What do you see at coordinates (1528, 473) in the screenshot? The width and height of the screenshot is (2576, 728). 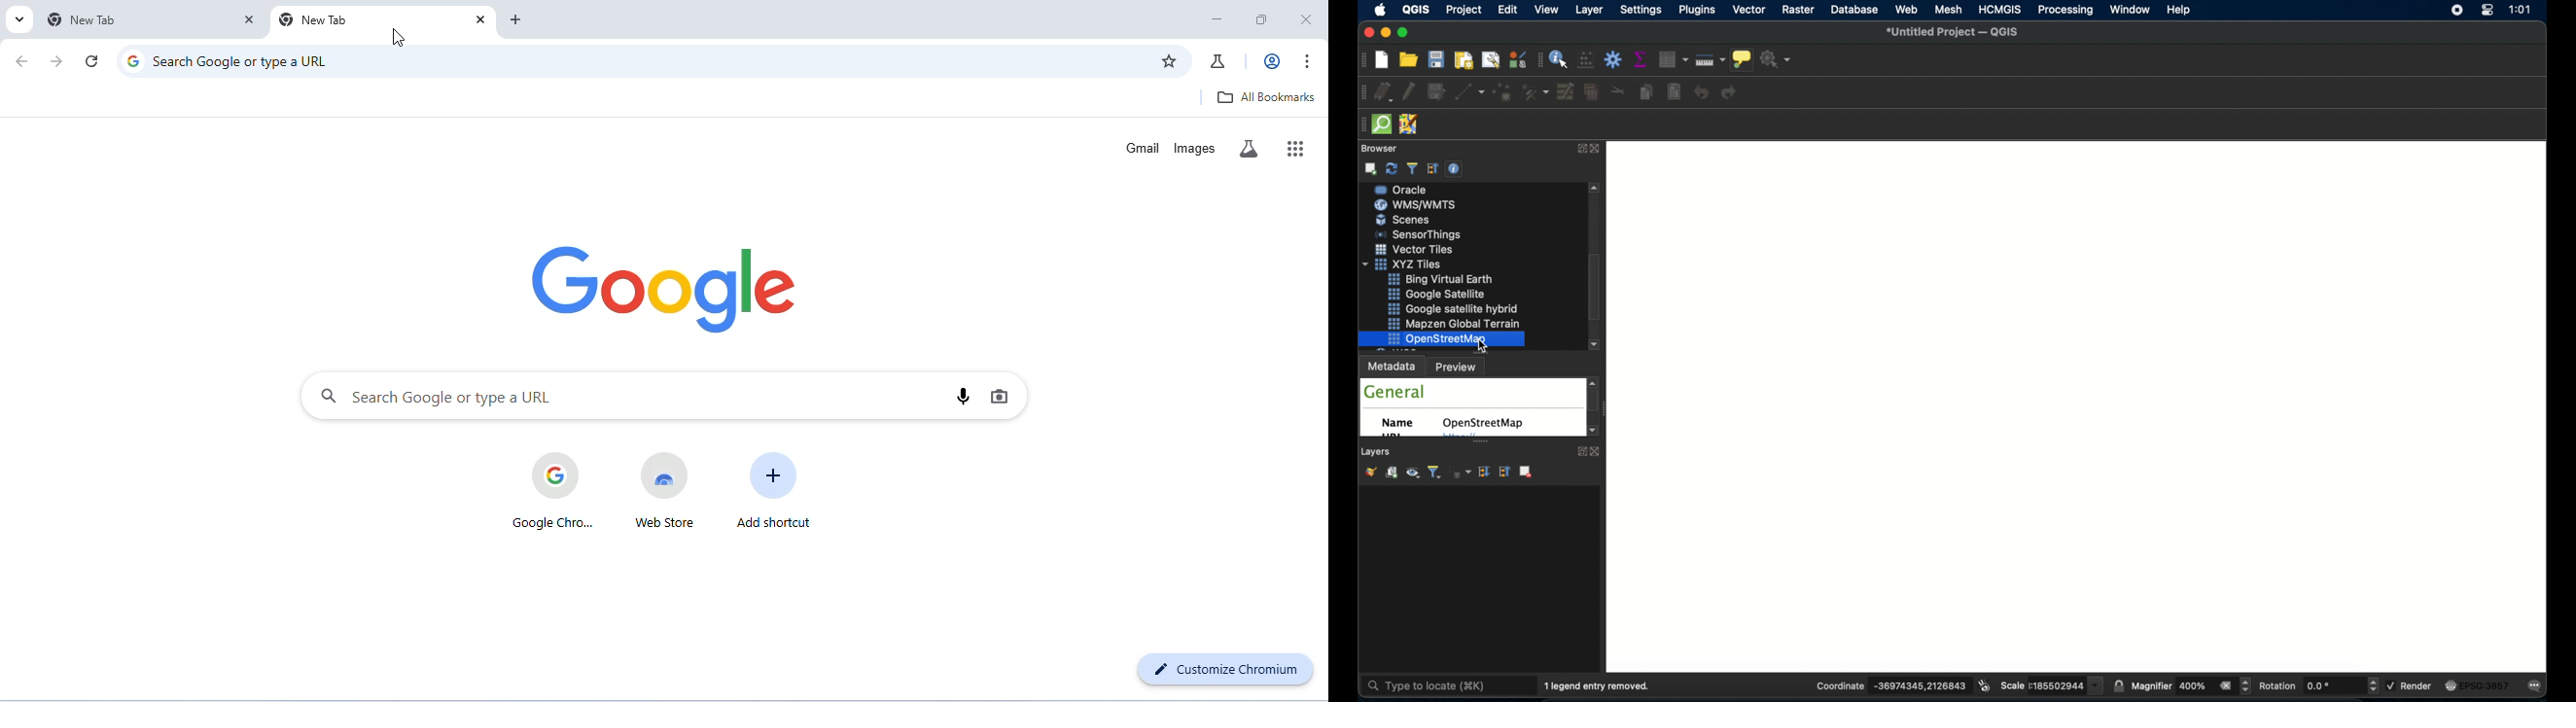 I see `remove layer group` at bounding box center [1528, 473].